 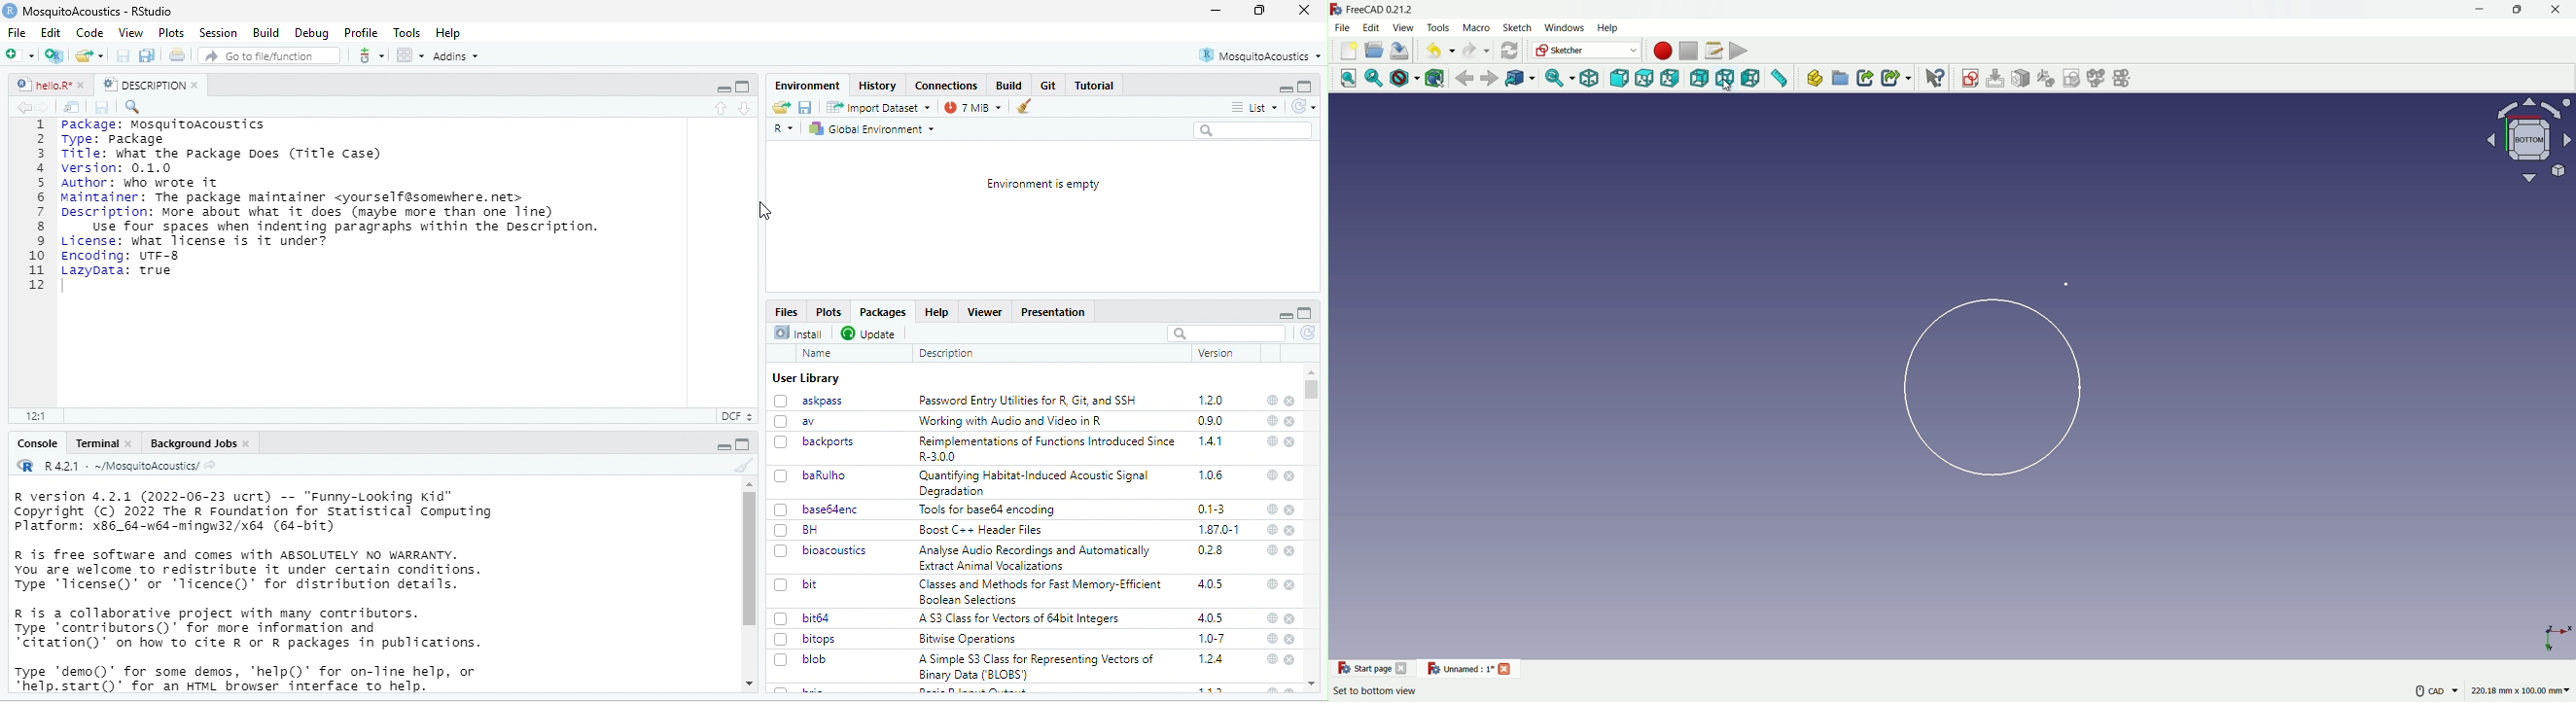 What do you see at coordinates (98, 12) in the screenshot?
I see `MosquitoAcoustics - RStudio` at bounding box center [98, 12].